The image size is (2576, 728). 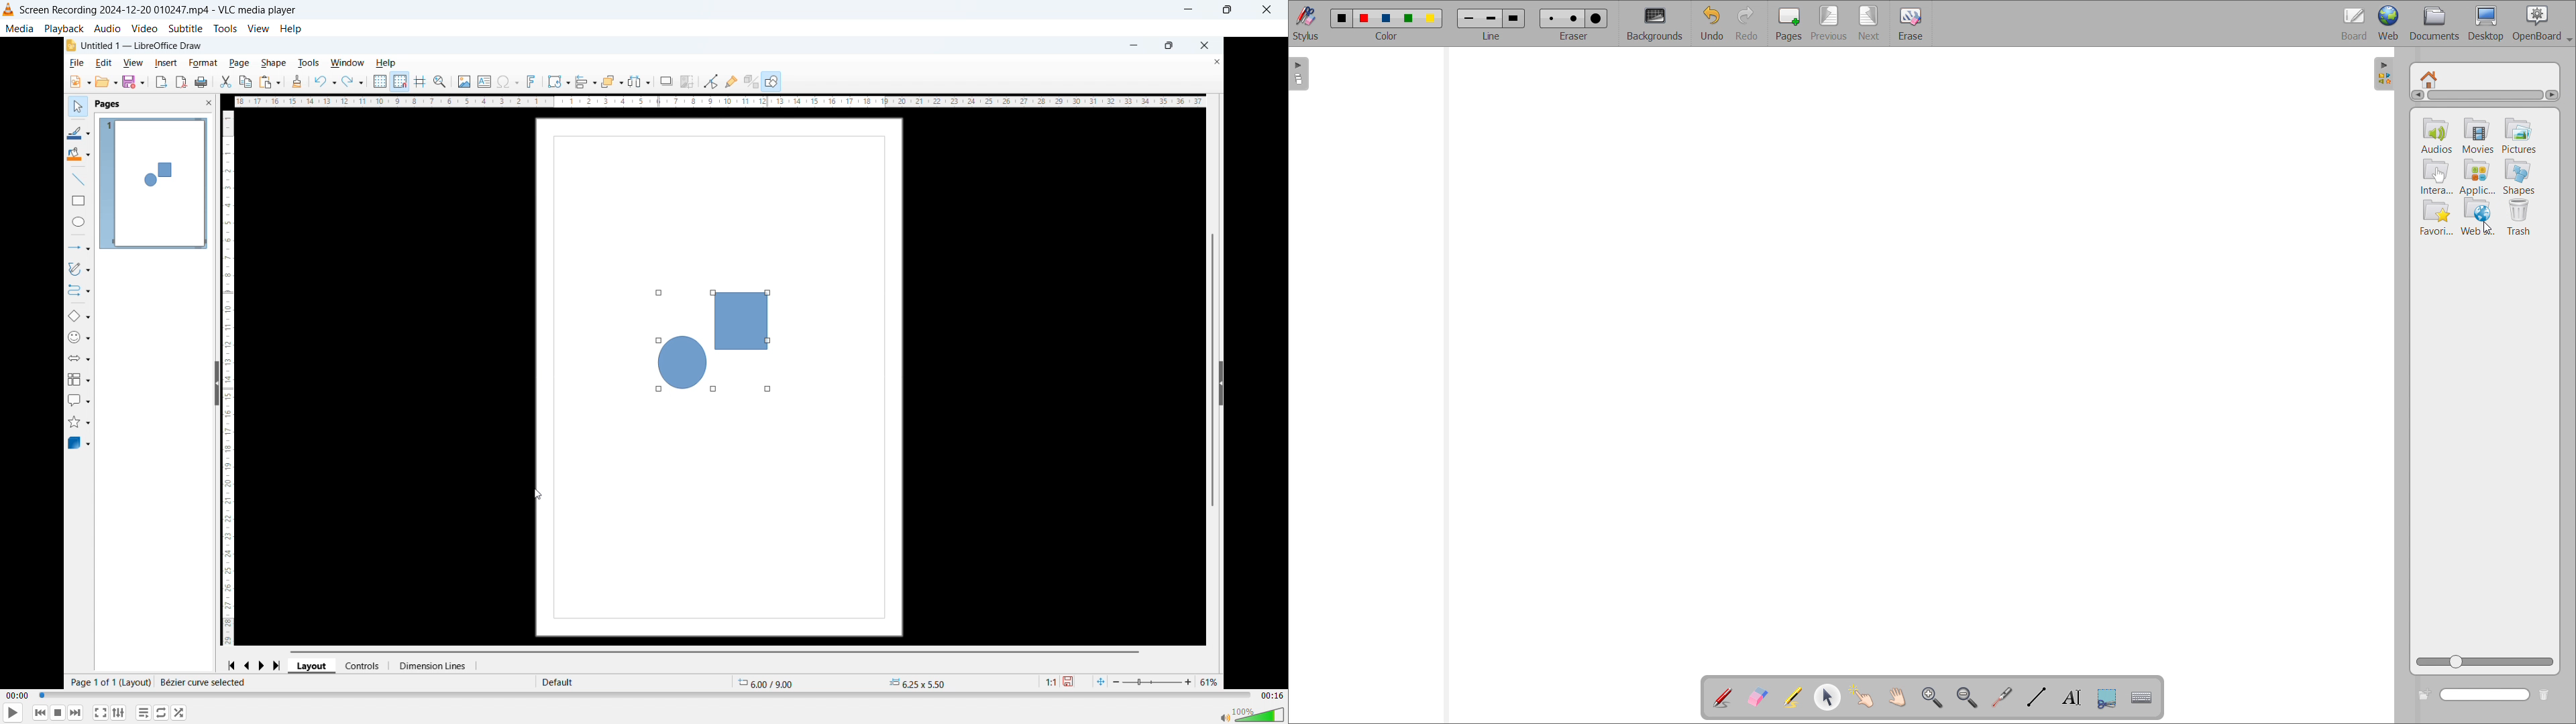 I want to click on Stop playback , so click(x=58, y=713).